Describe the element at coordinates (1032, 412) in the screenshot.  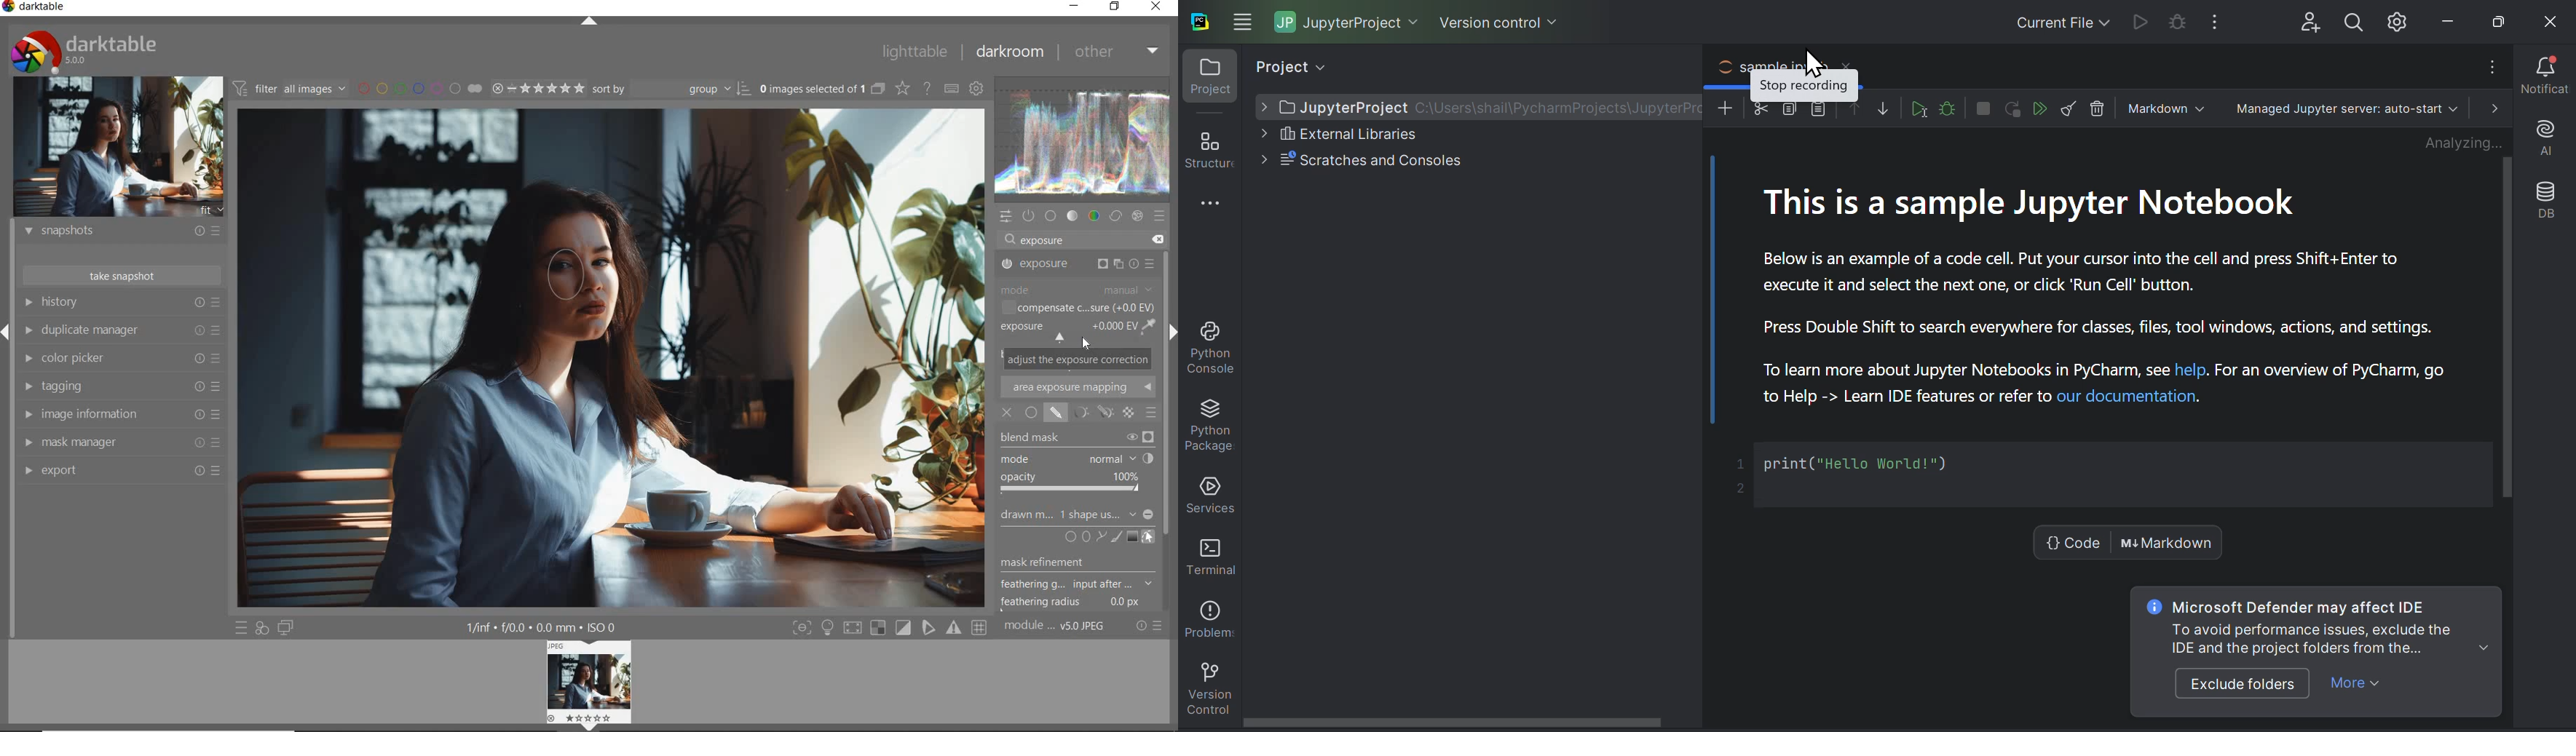
I see `UNIFORMLY` at that location.